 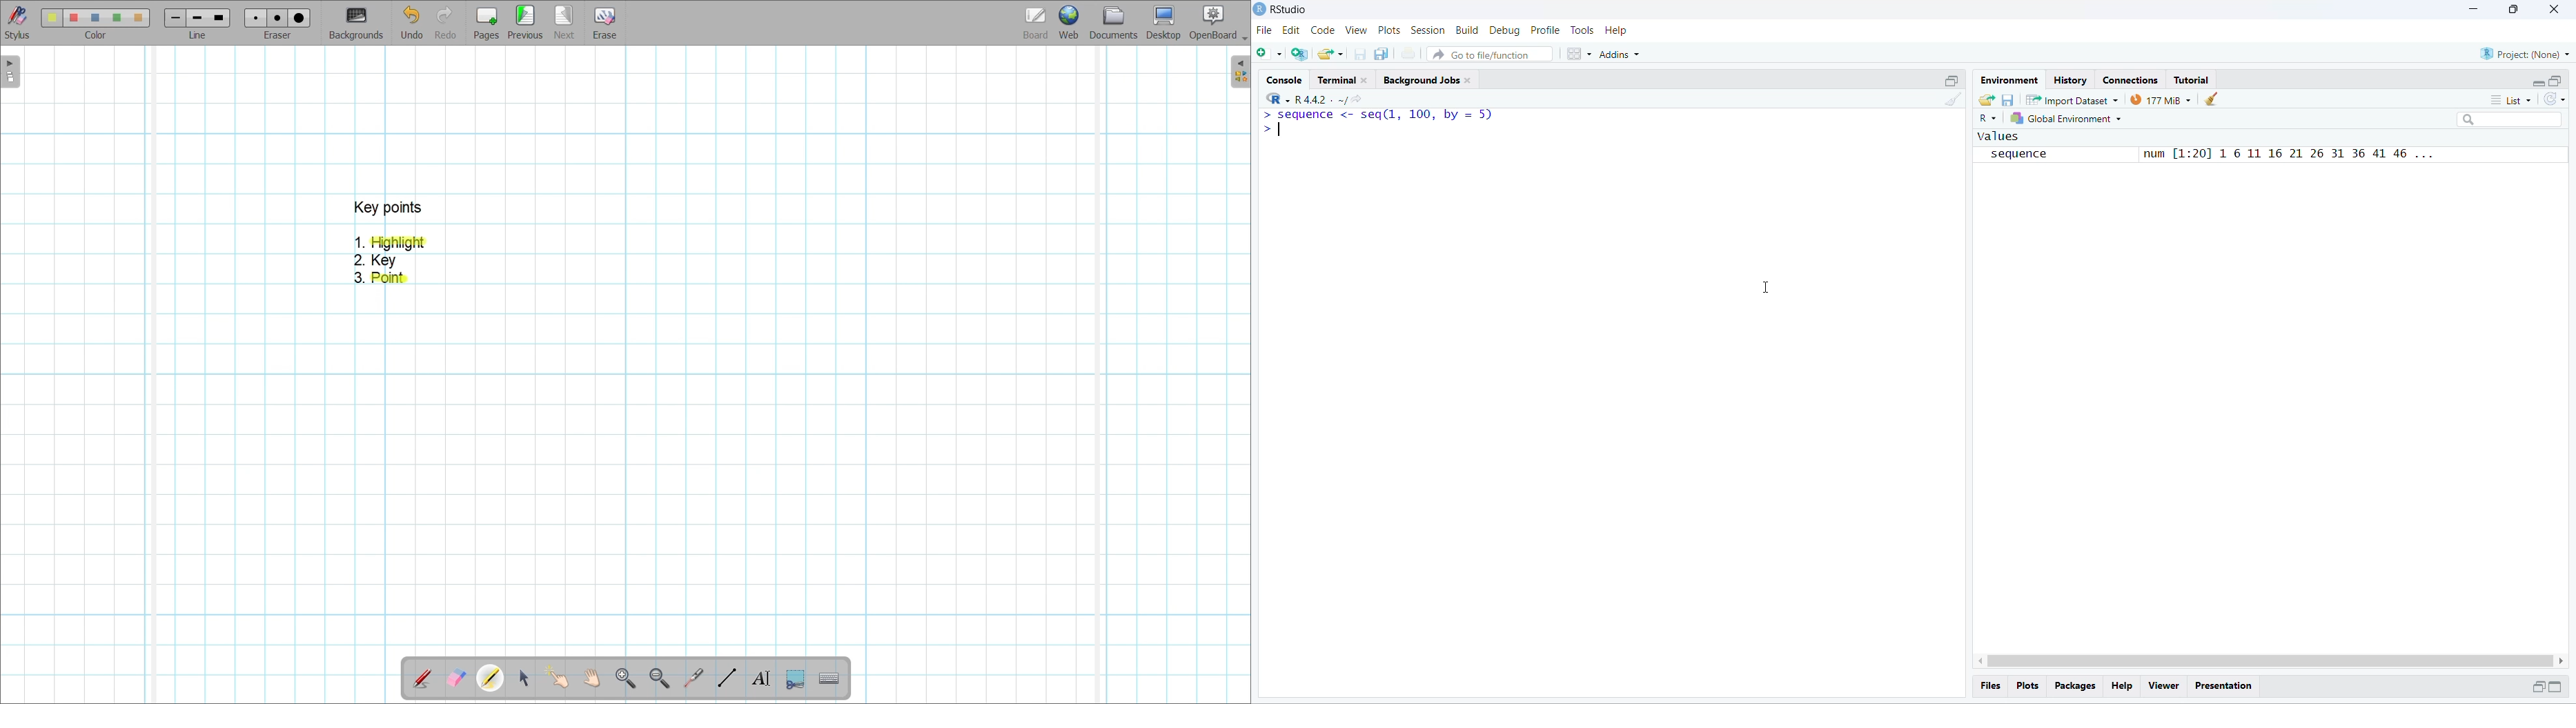 What do you see at coordinates (2223, 687) in the screenshot?
I see `Presentation ` at bounding box center [2223, 687].